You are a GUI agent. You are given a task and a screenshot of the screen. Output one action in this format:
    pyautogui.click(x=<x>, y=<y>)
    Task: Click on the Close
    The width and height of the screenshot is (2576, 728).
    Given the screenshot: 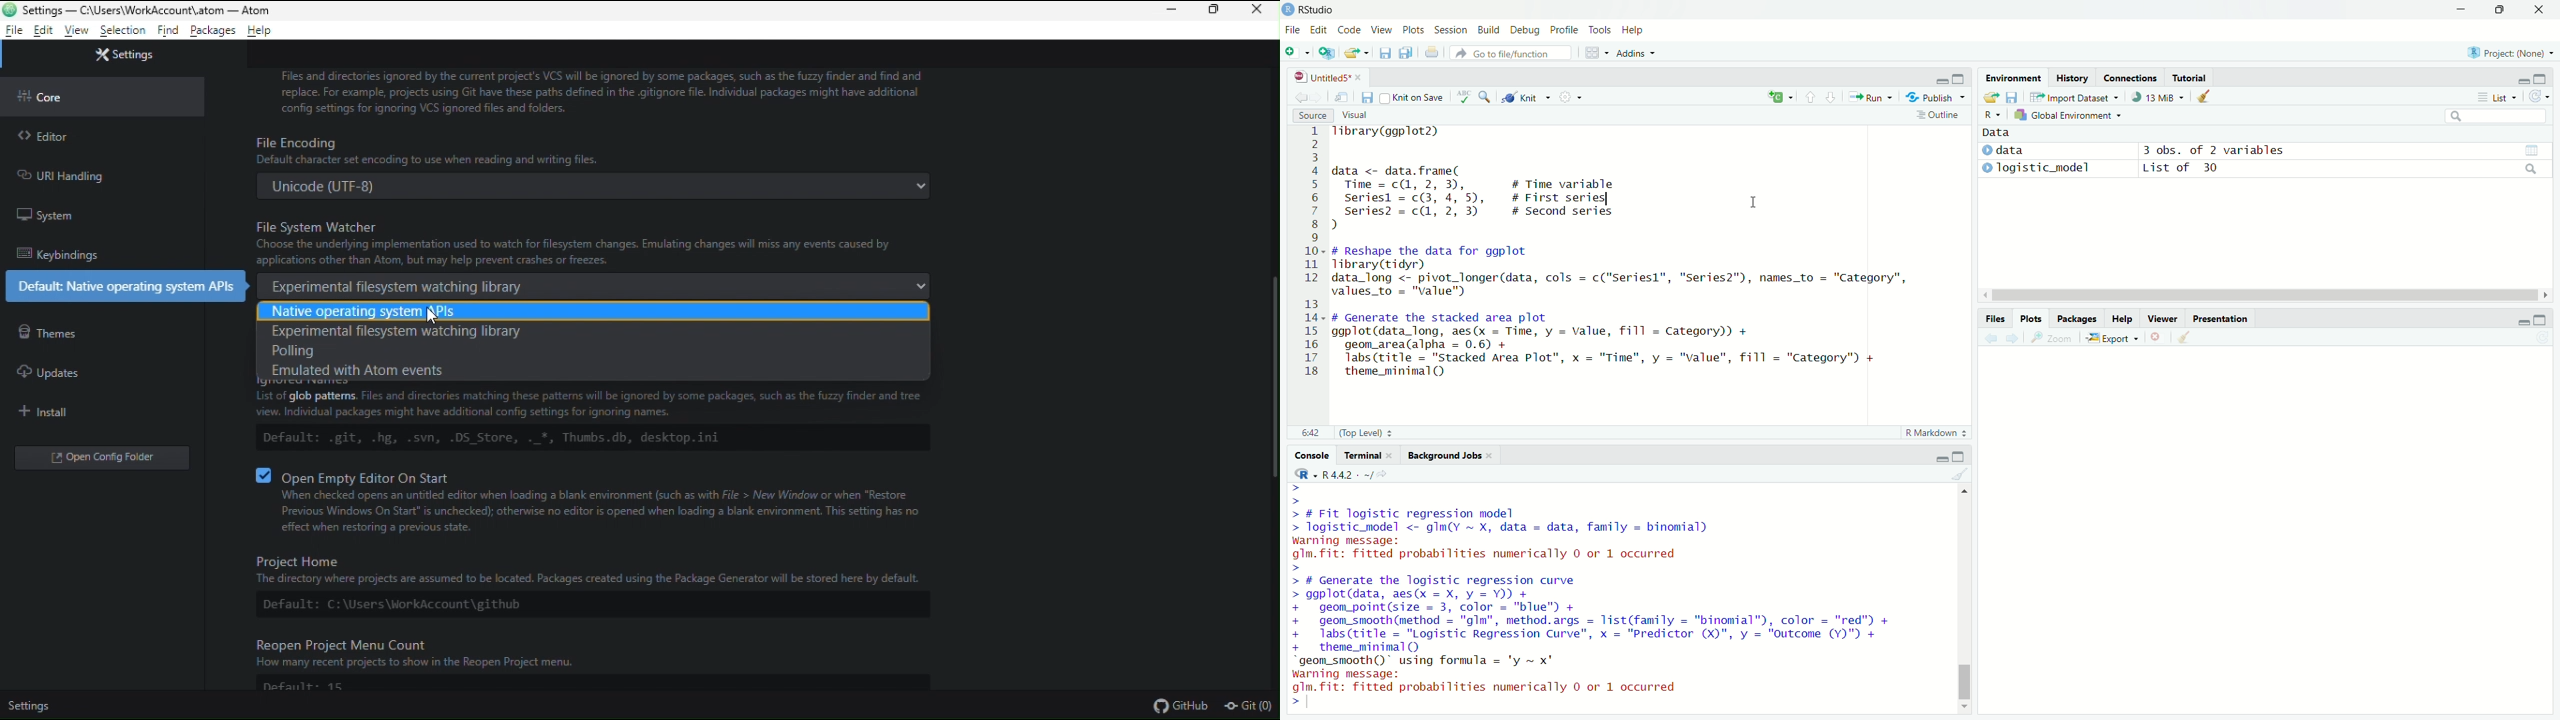 What is the action you would take?
    pyautogui.click(x=1261, y=12)
    